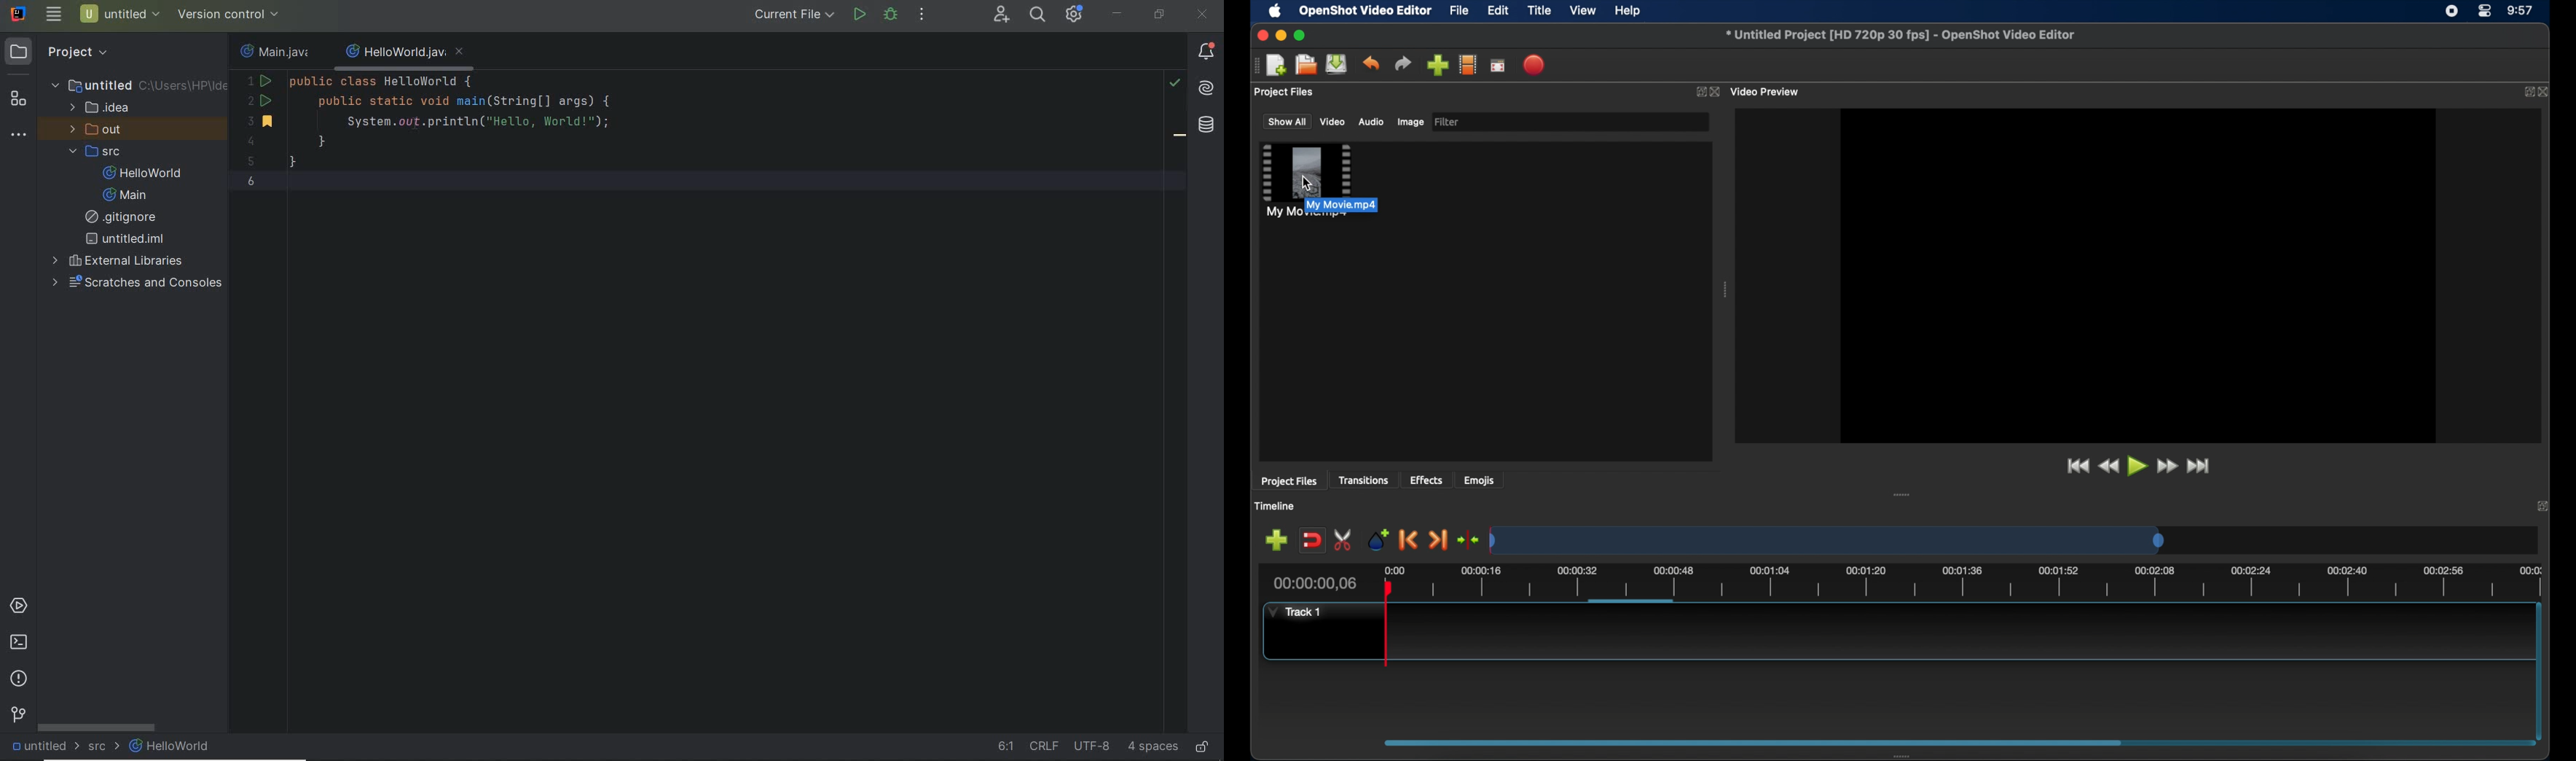 Image resolution: width=2576 pixels, height=784 pixels. Describe the element at coordinates (132, 284) in the screenshot. I see `scratches and consoles` at that location.